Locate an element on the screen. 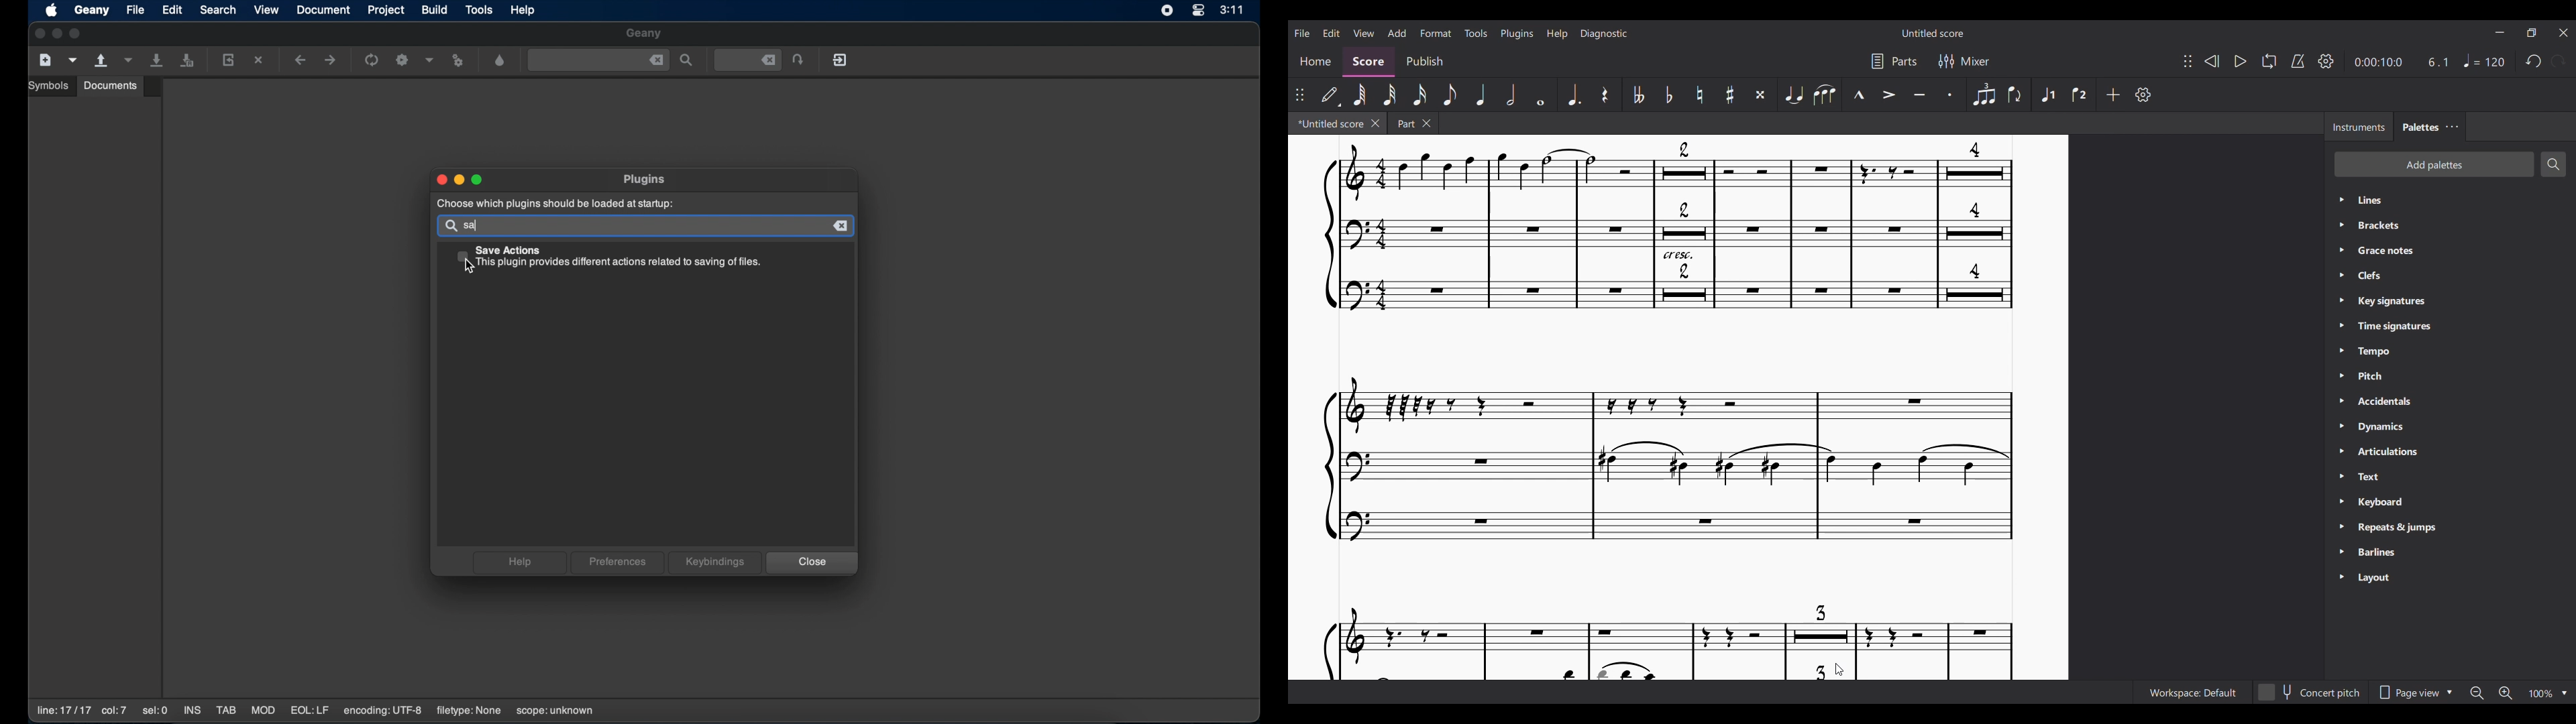  Tie is located at coordinates (1793, 95).